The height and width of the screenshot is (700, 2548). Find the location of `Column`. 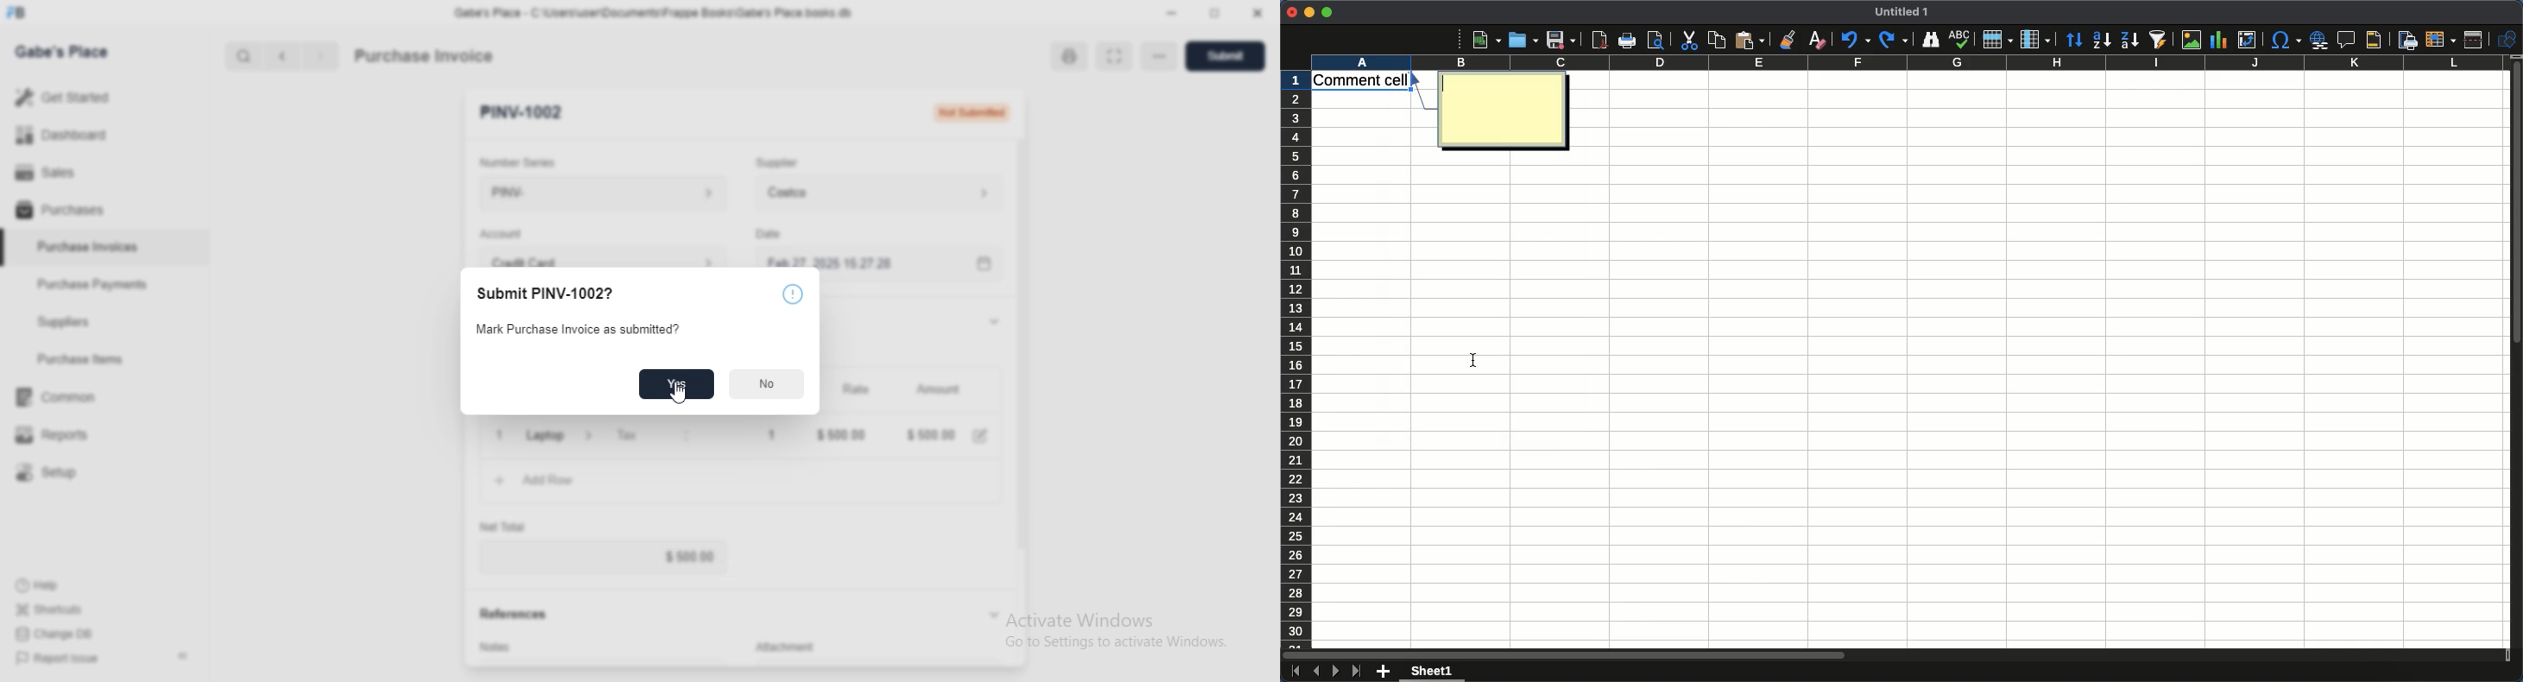

Column is located at coordinates (2037, 39).